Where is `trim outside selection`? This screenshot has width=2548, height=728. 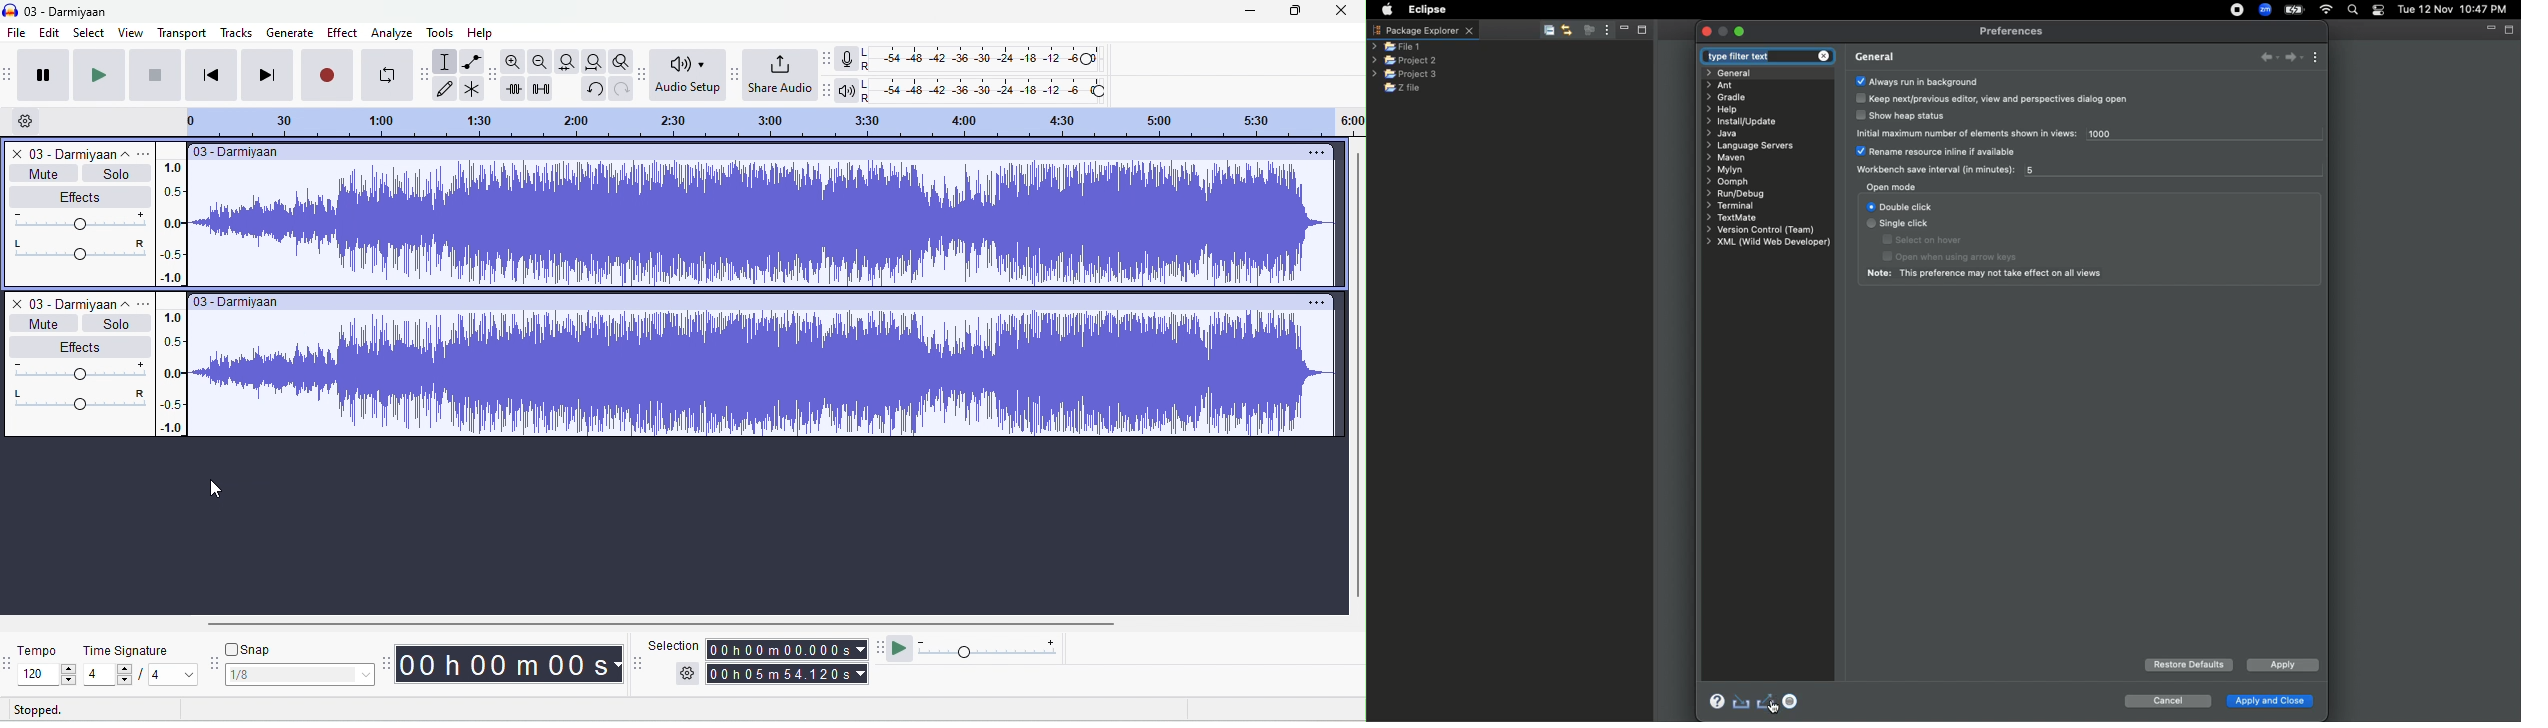
trim outside selection is located at coordinates (512, 89).